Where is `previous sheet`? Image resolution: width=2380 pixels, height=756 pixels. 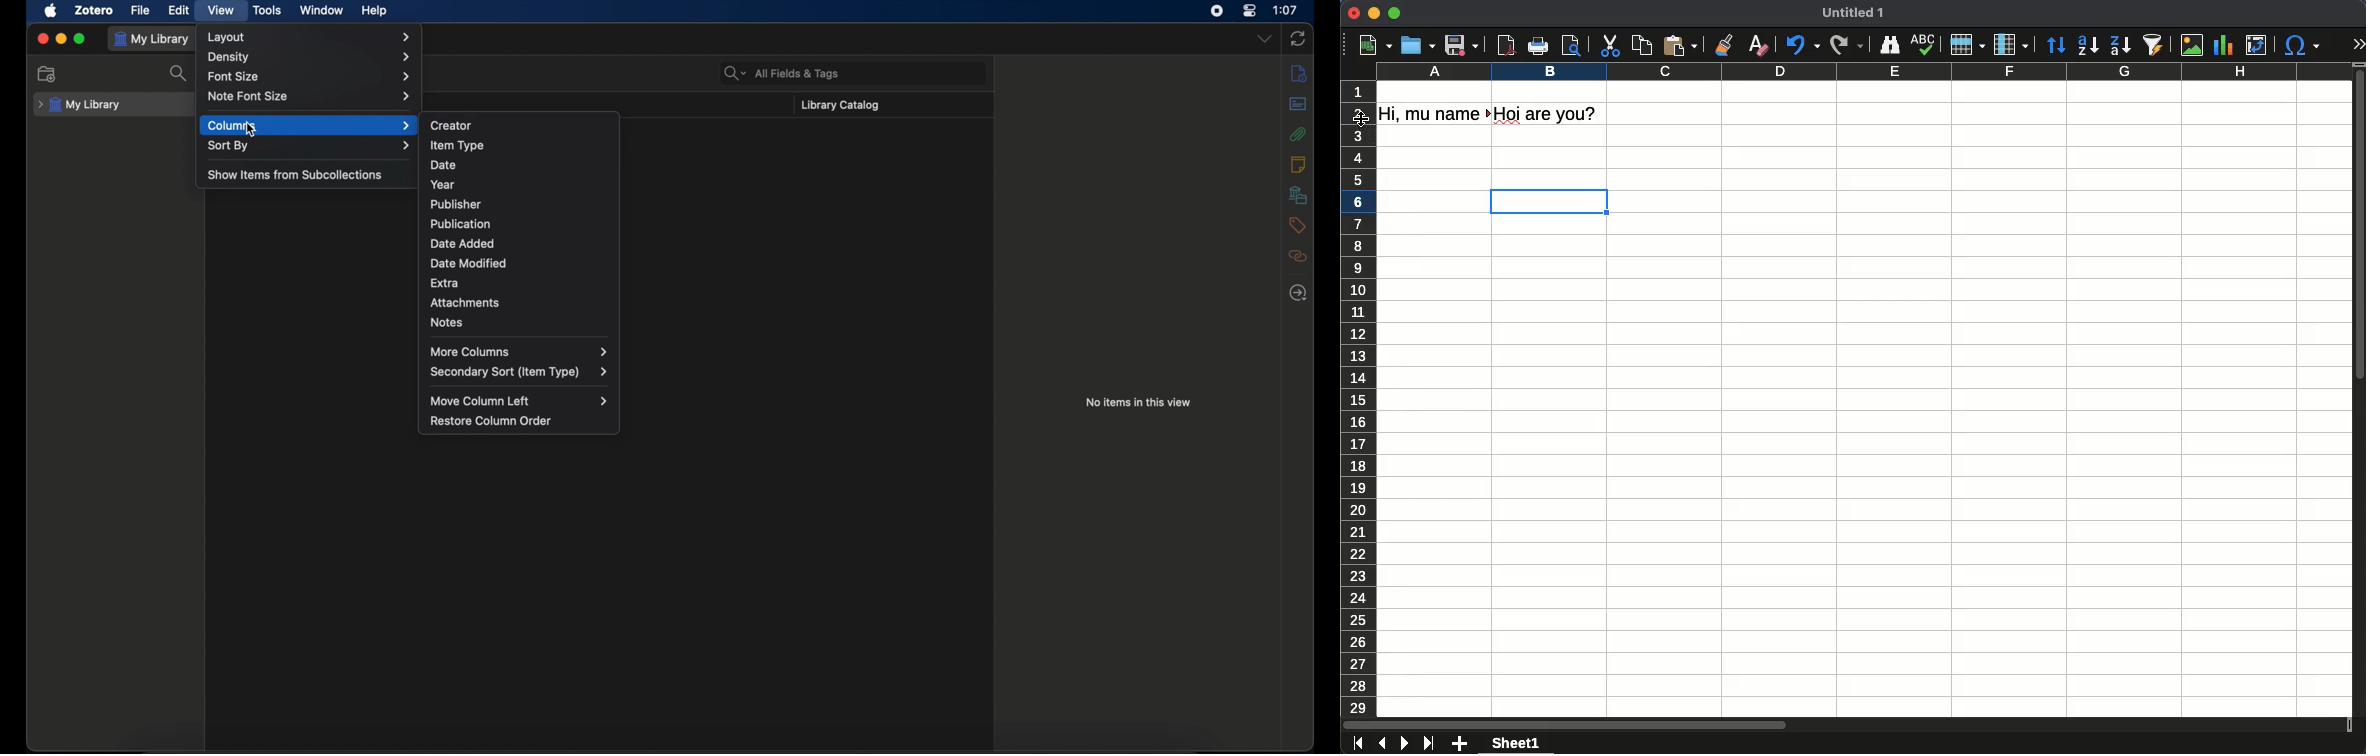
previous sheet is located at coordinates (1384, 744).